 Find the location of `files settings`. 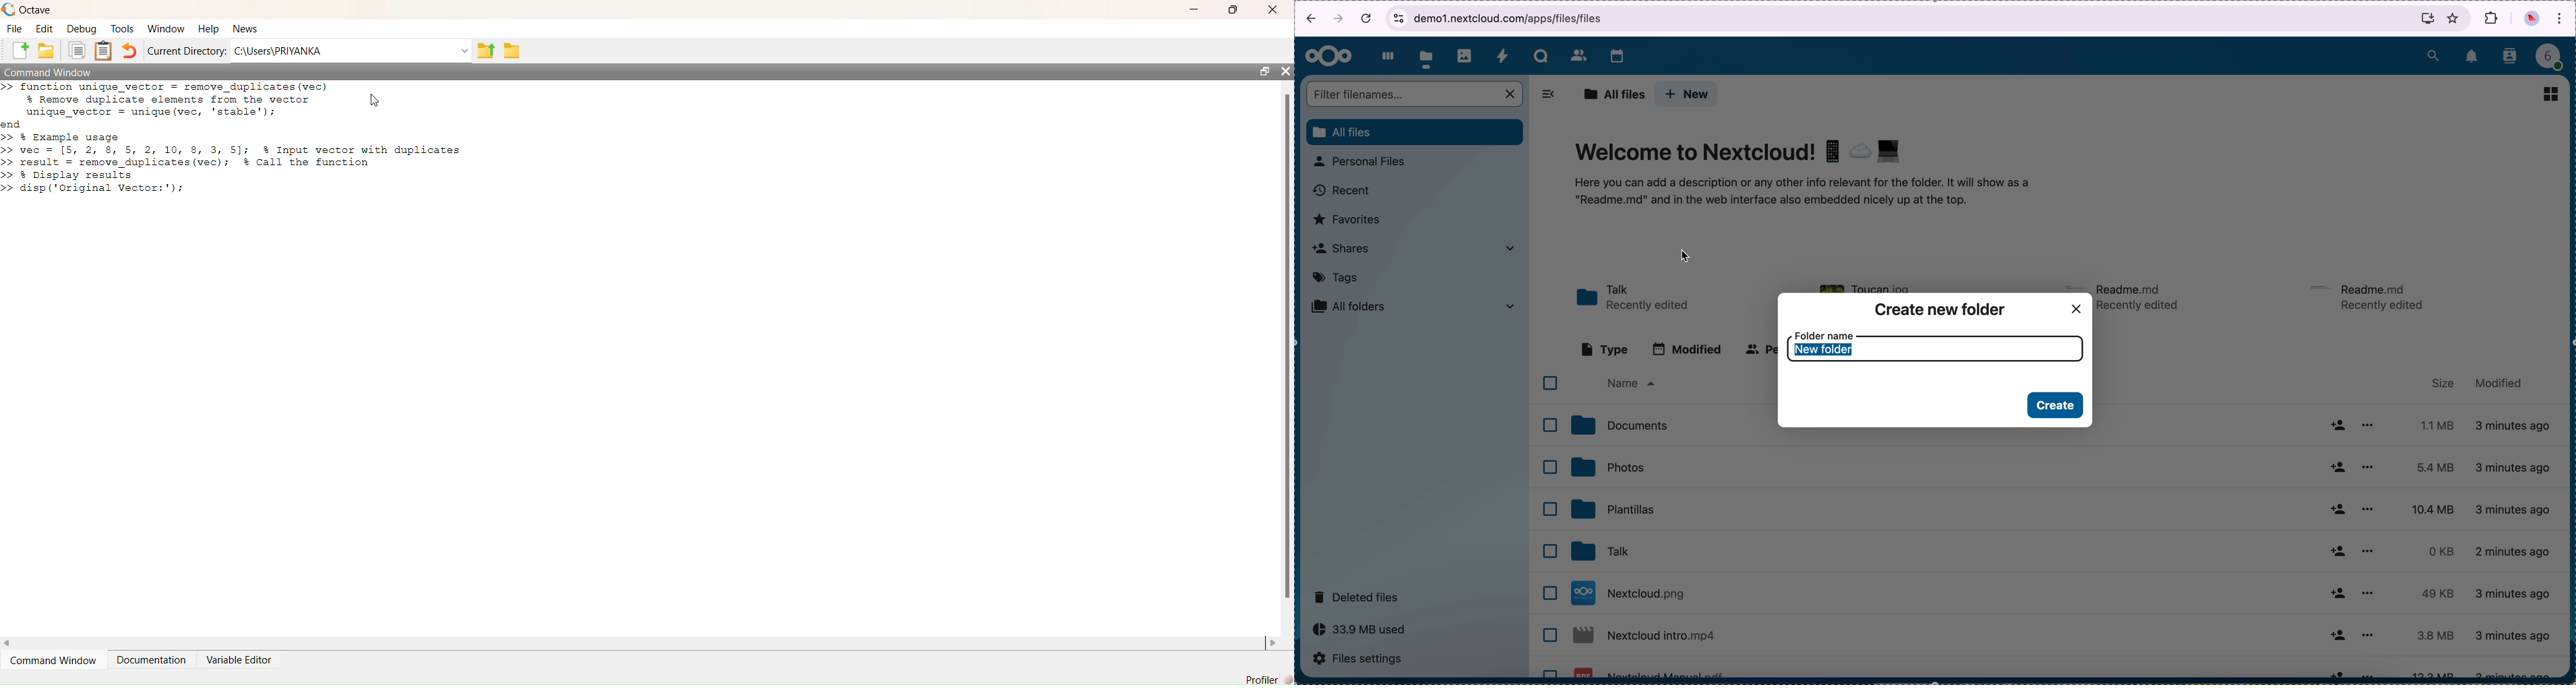

files settings is located at coordinates (1363, 660).